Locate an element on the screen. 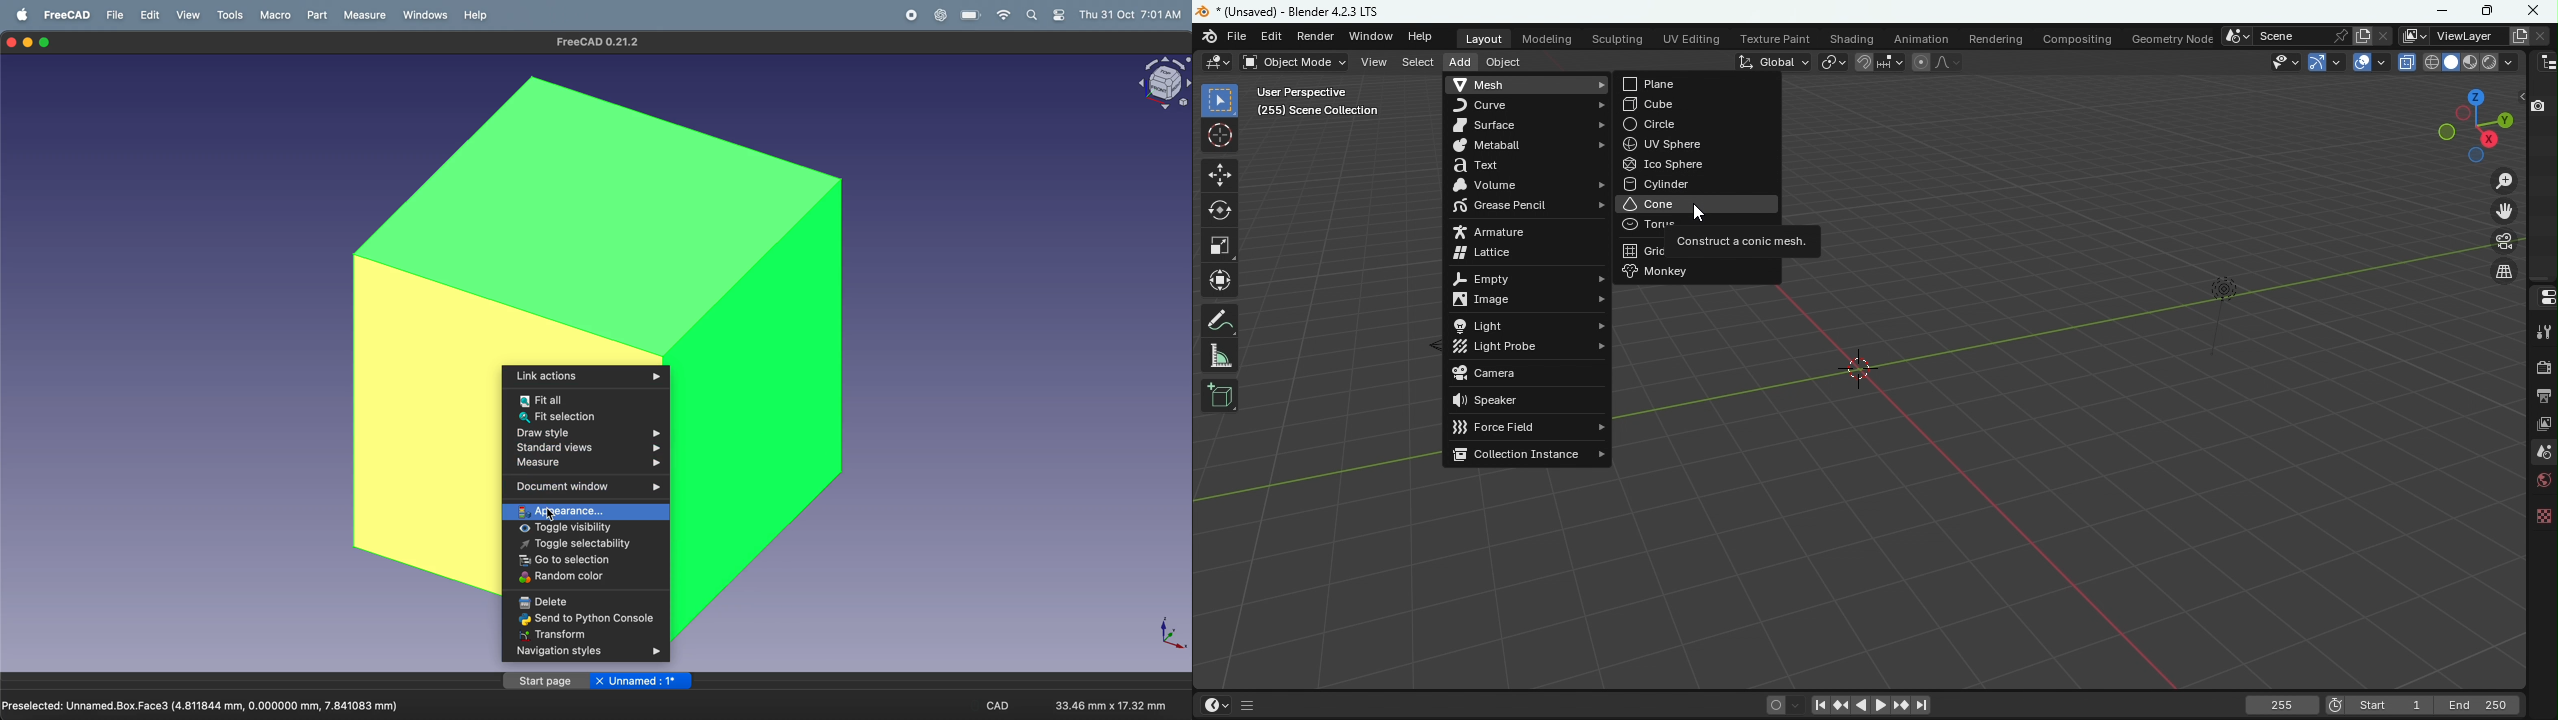  navigation styles is located at coordinates (582, 653).